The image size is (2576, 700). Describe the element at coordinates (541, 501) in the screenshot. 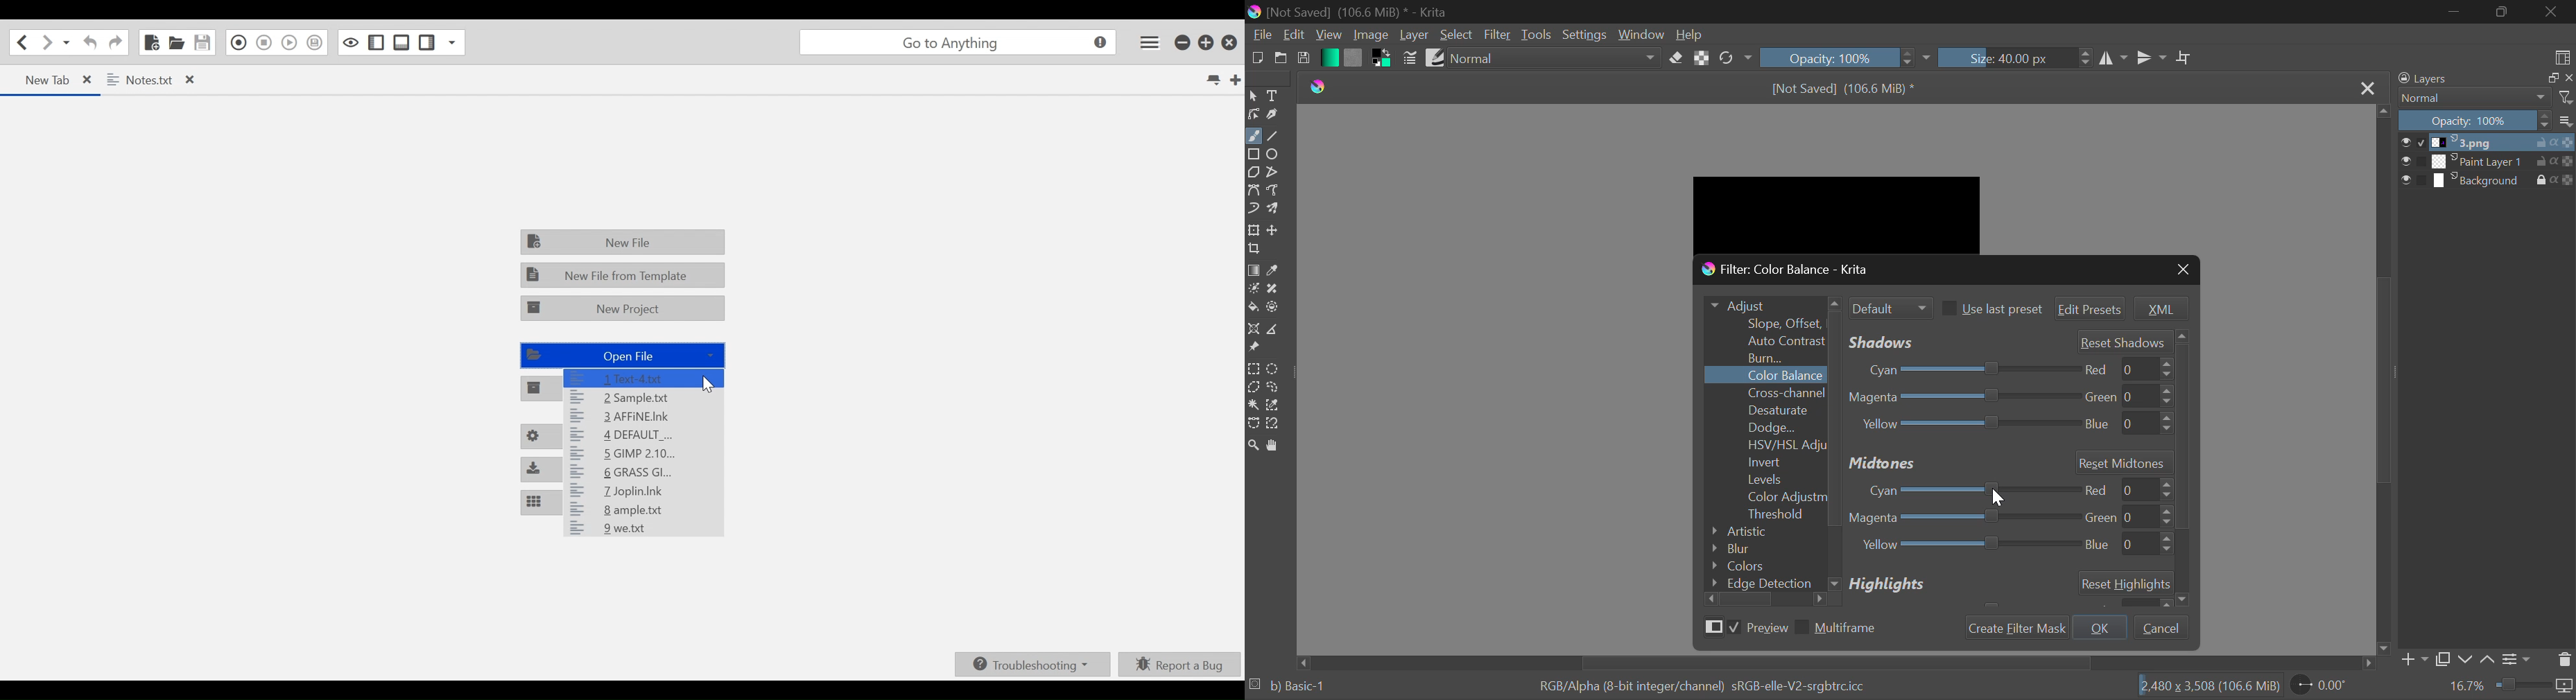

I see `Customize Panes` at that location.